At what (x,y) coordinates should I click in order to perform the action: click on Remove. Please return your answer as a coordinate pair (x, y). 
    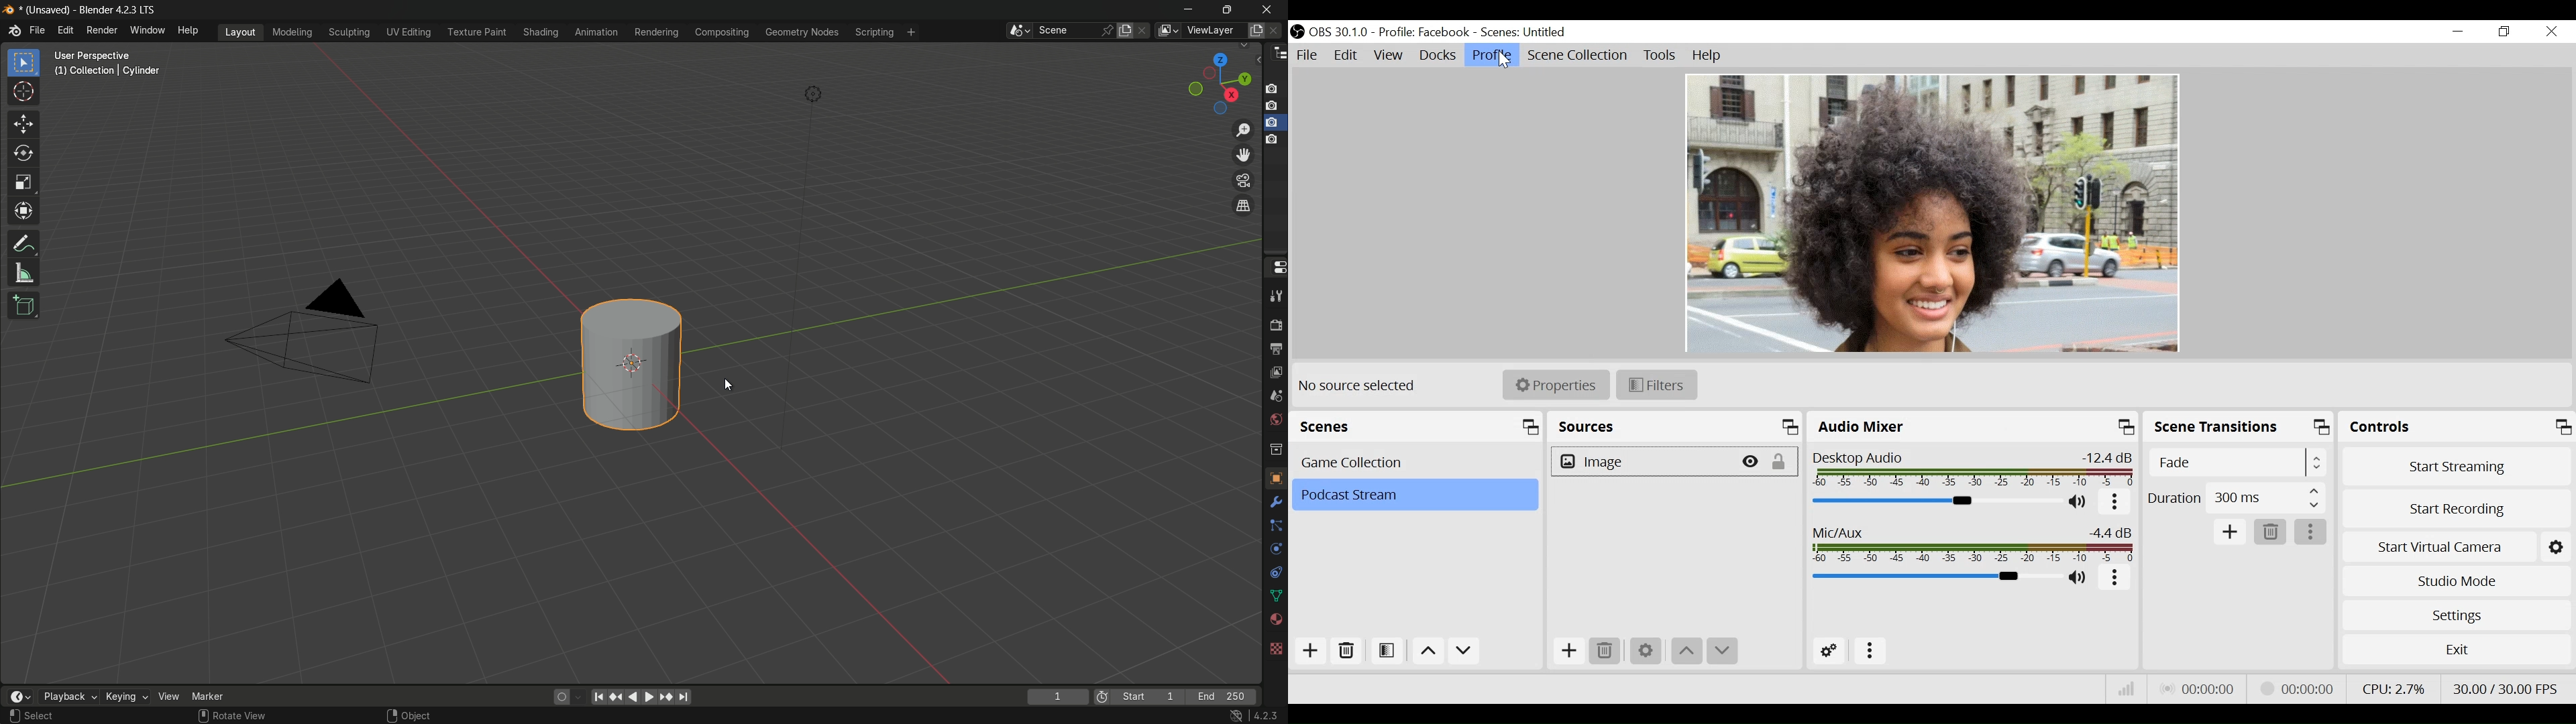
    Looking at the image, I should click on (1605, 651).